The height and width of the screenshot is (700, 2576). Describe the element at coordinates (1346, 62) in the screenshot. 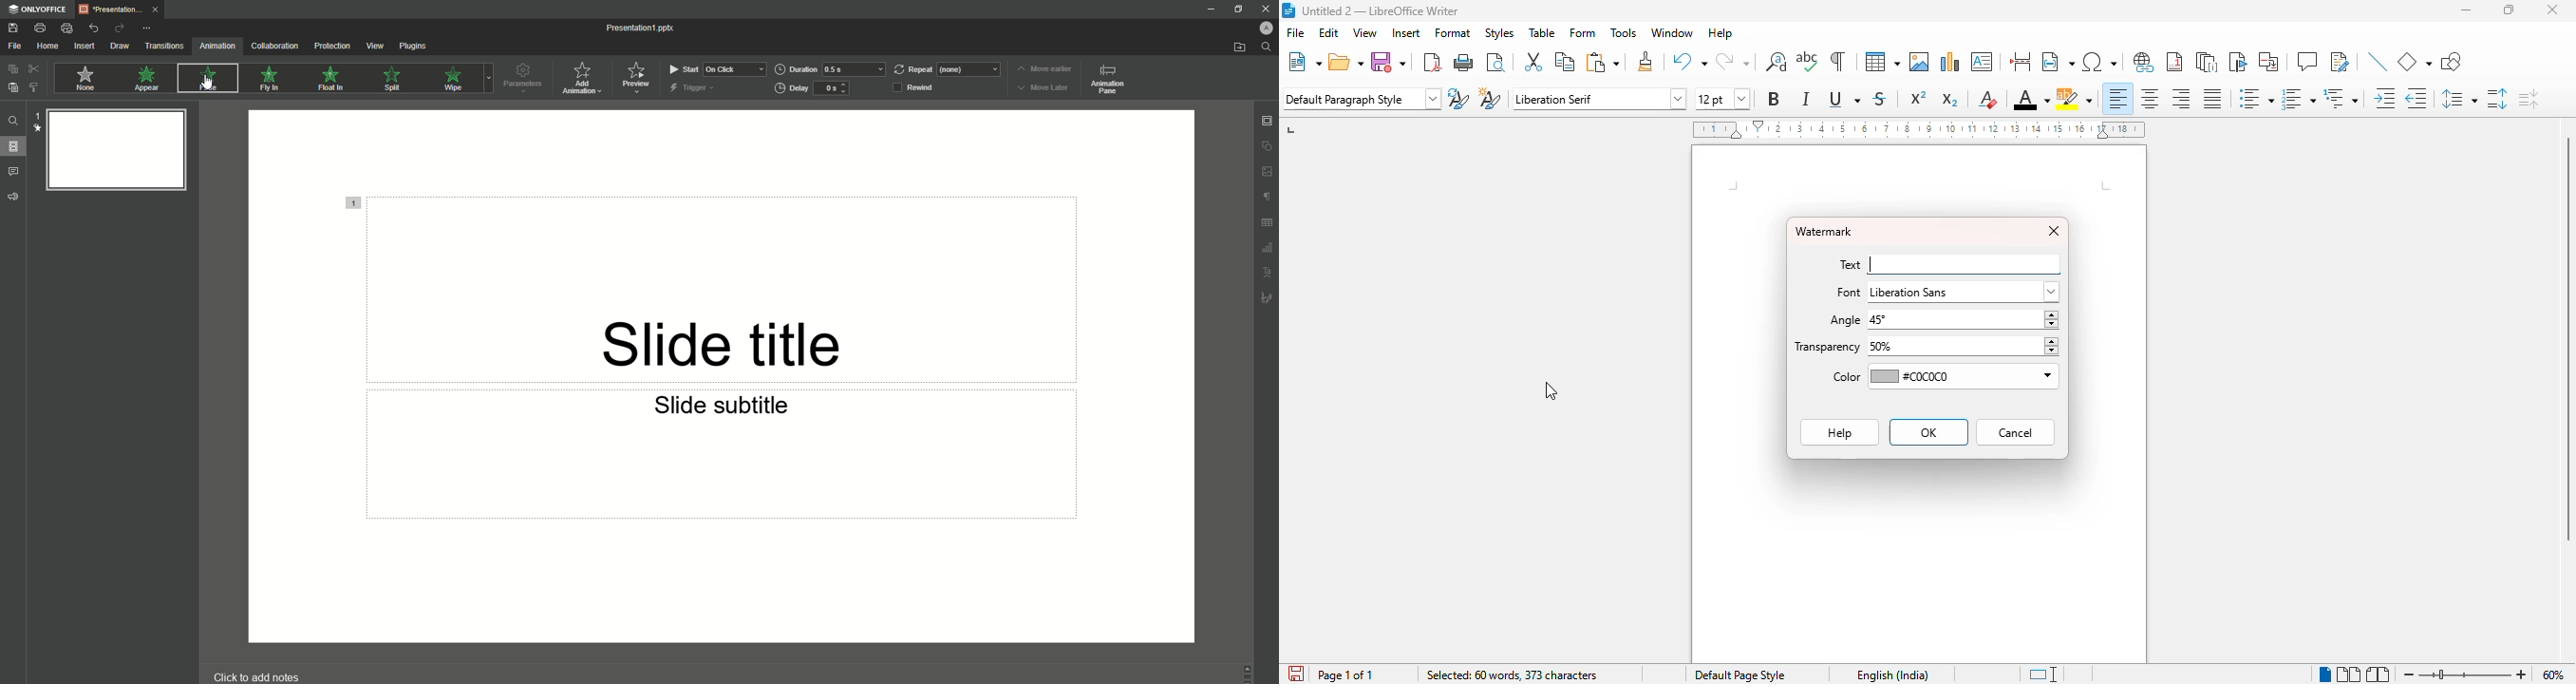

I see `open` at that location.